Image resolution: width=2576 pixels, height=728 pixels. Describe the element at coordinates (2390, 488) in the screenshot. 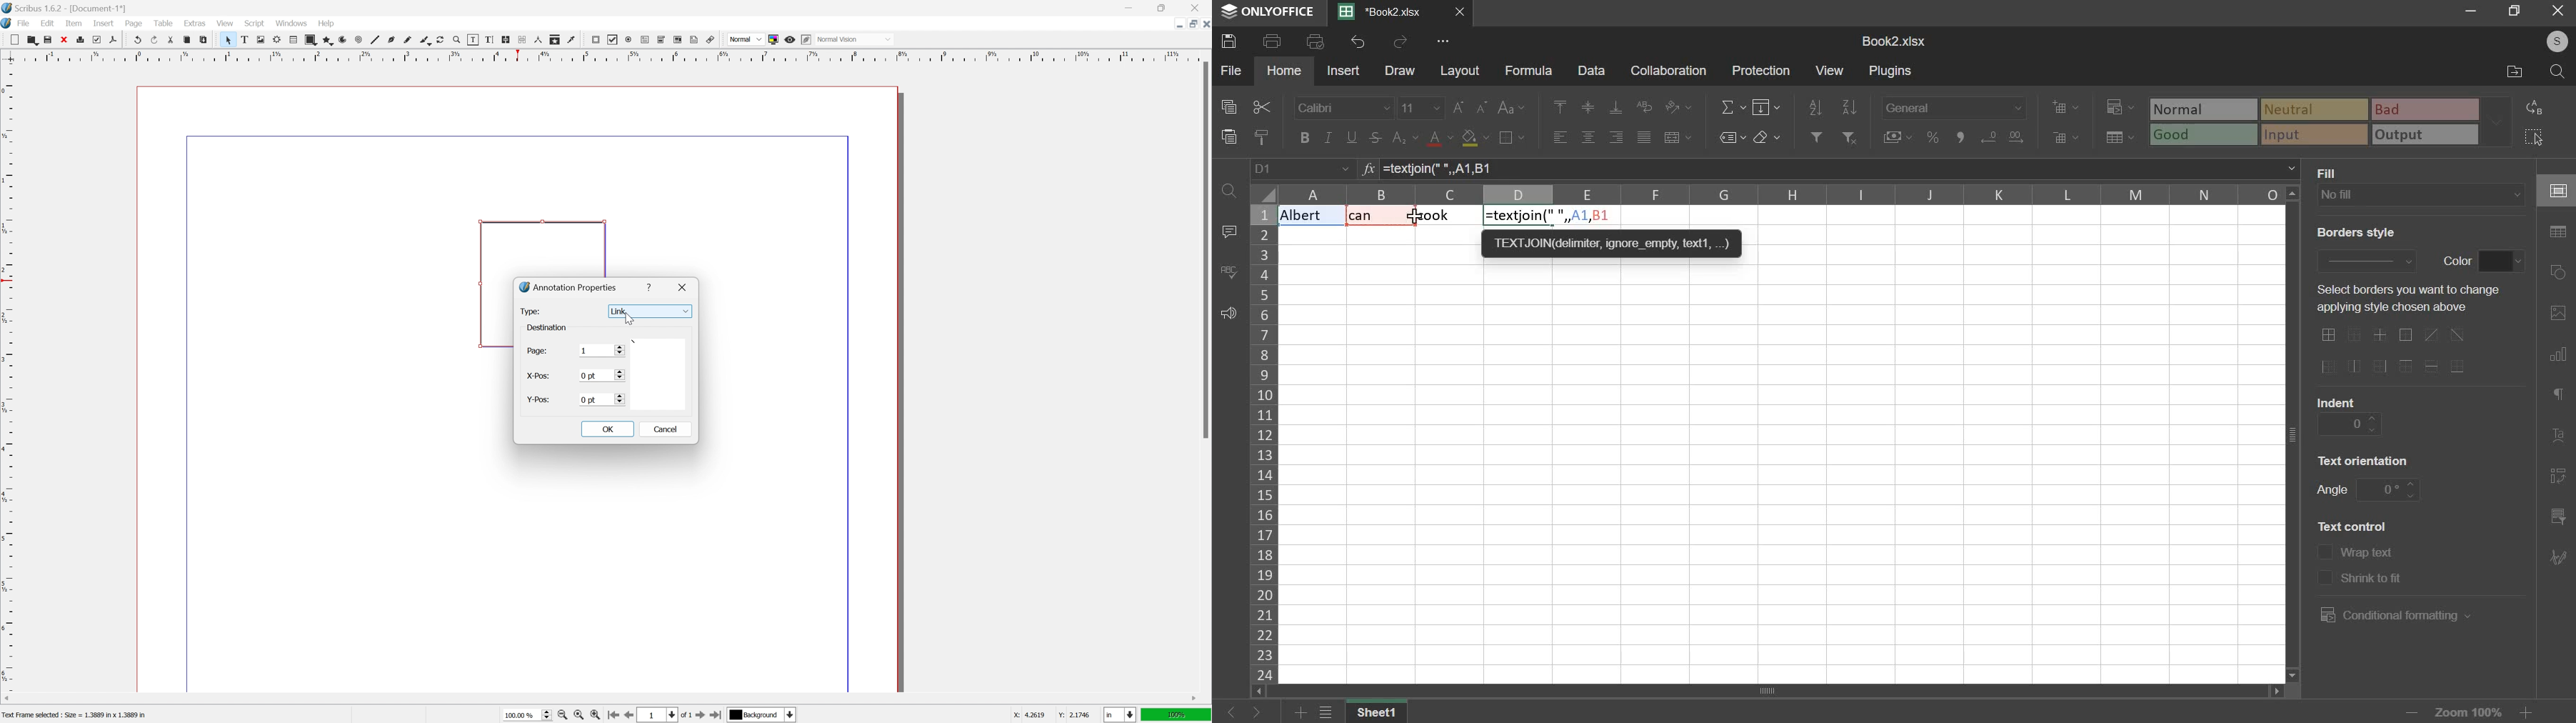

I see `angle` at that location.